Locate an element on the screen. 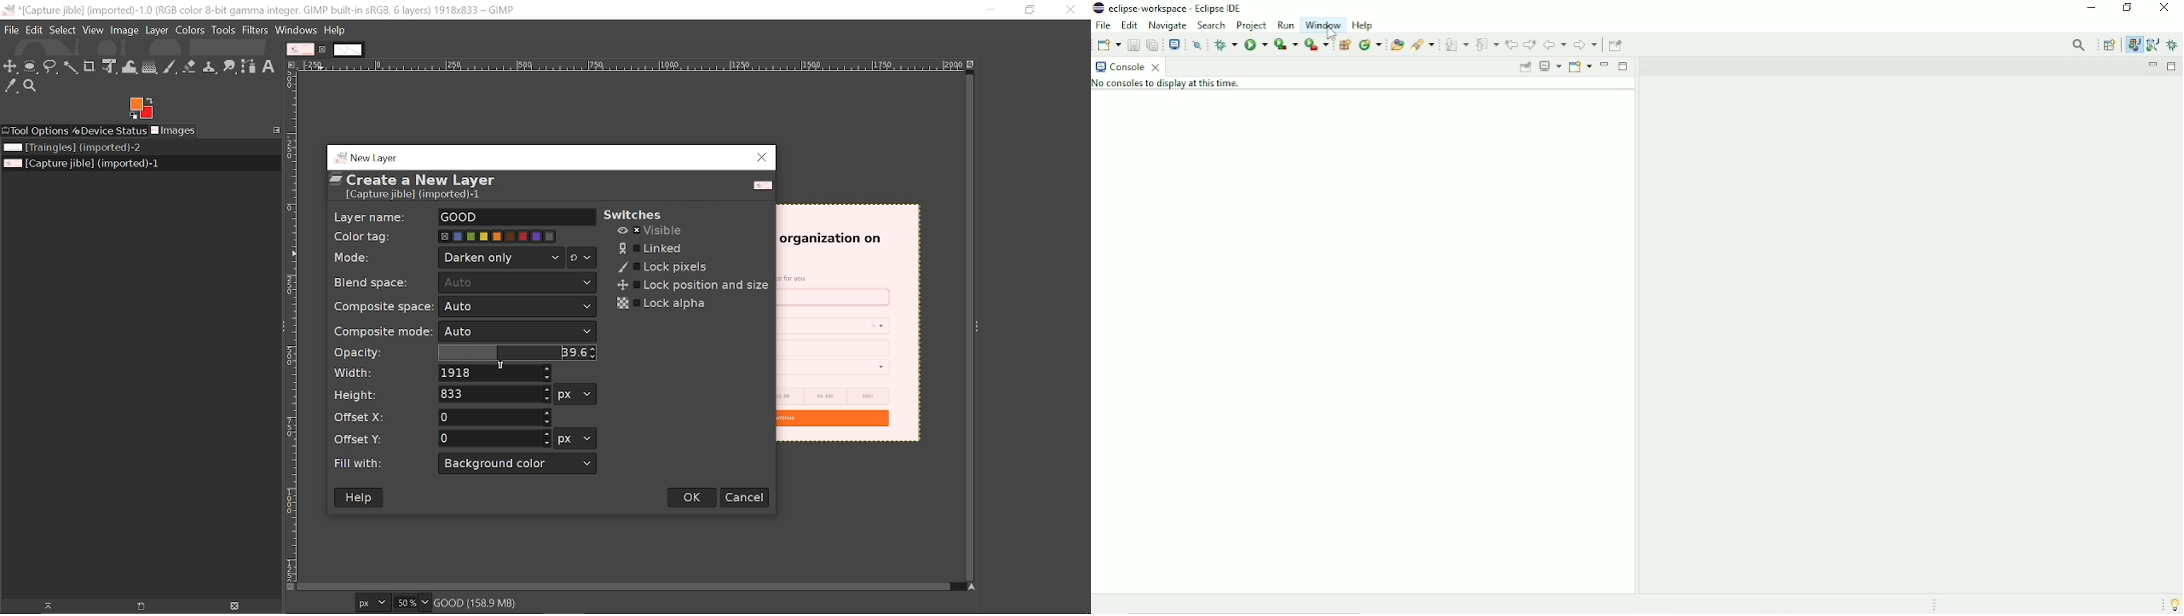 This screenshot has height=616, width=2184. Run is located at coordinates (1285, 25).